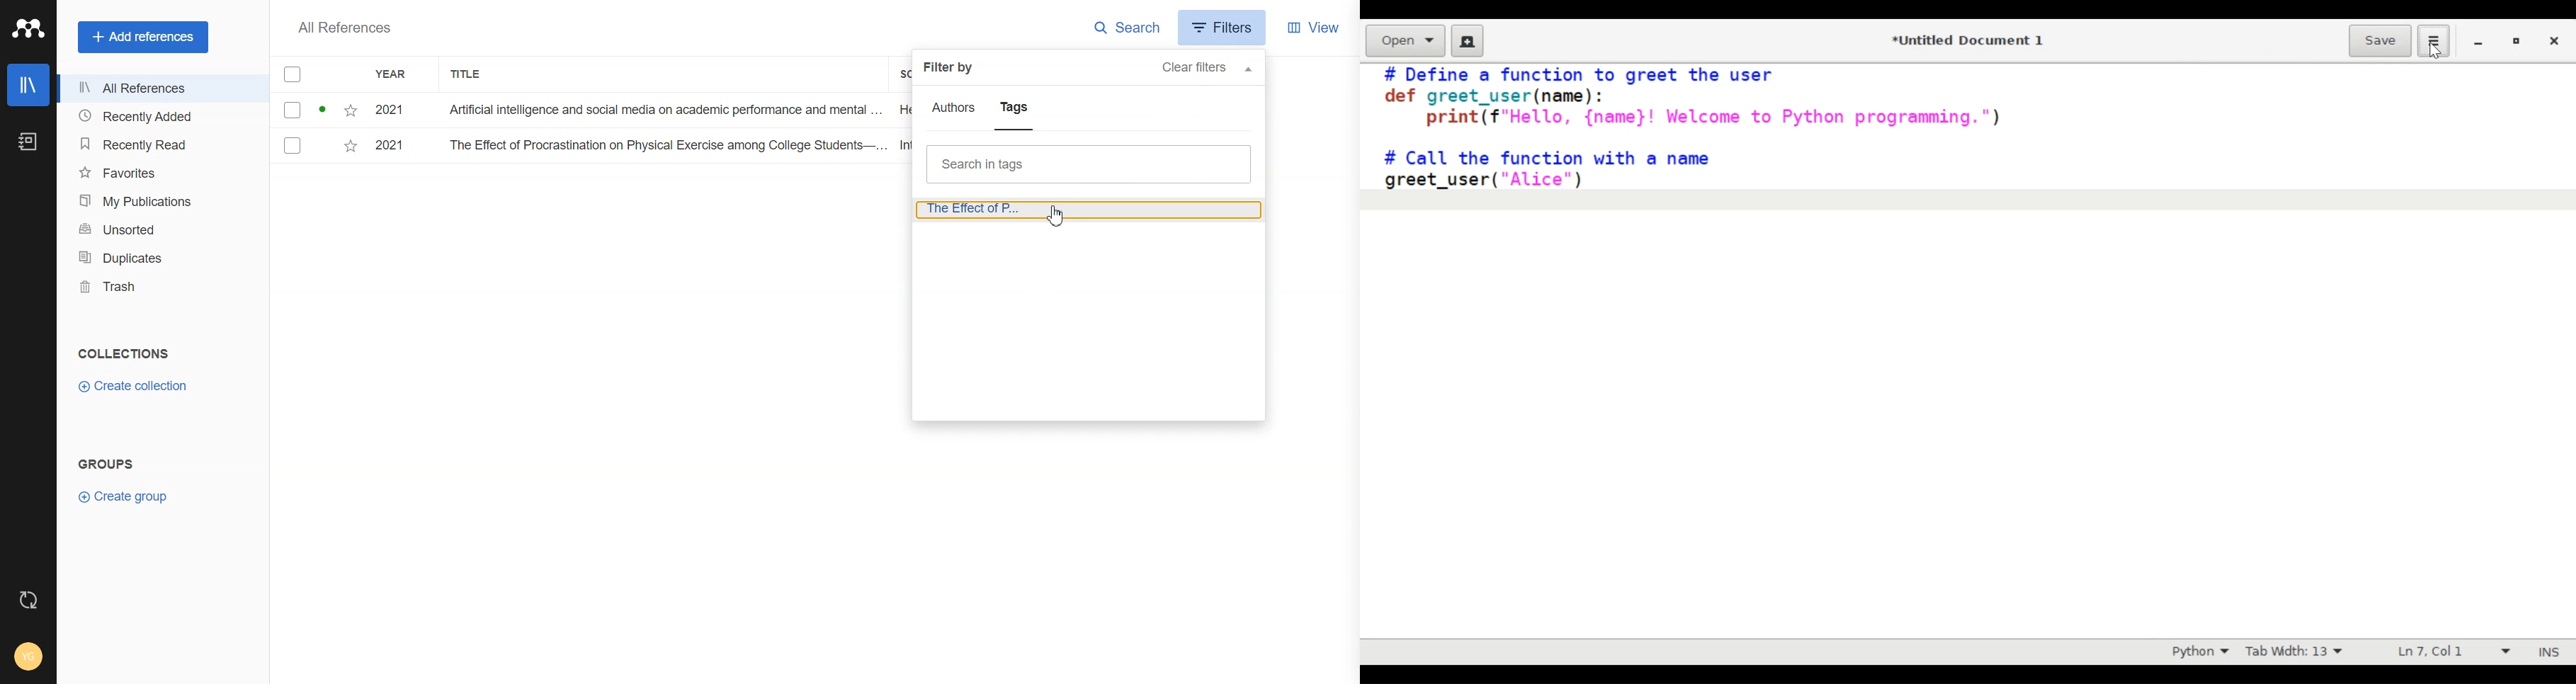 The width and height of the screenshot is (2576, 700). Describe the element at coordinates (1015, 110) in the screenshot. I see `Tags` at that location.